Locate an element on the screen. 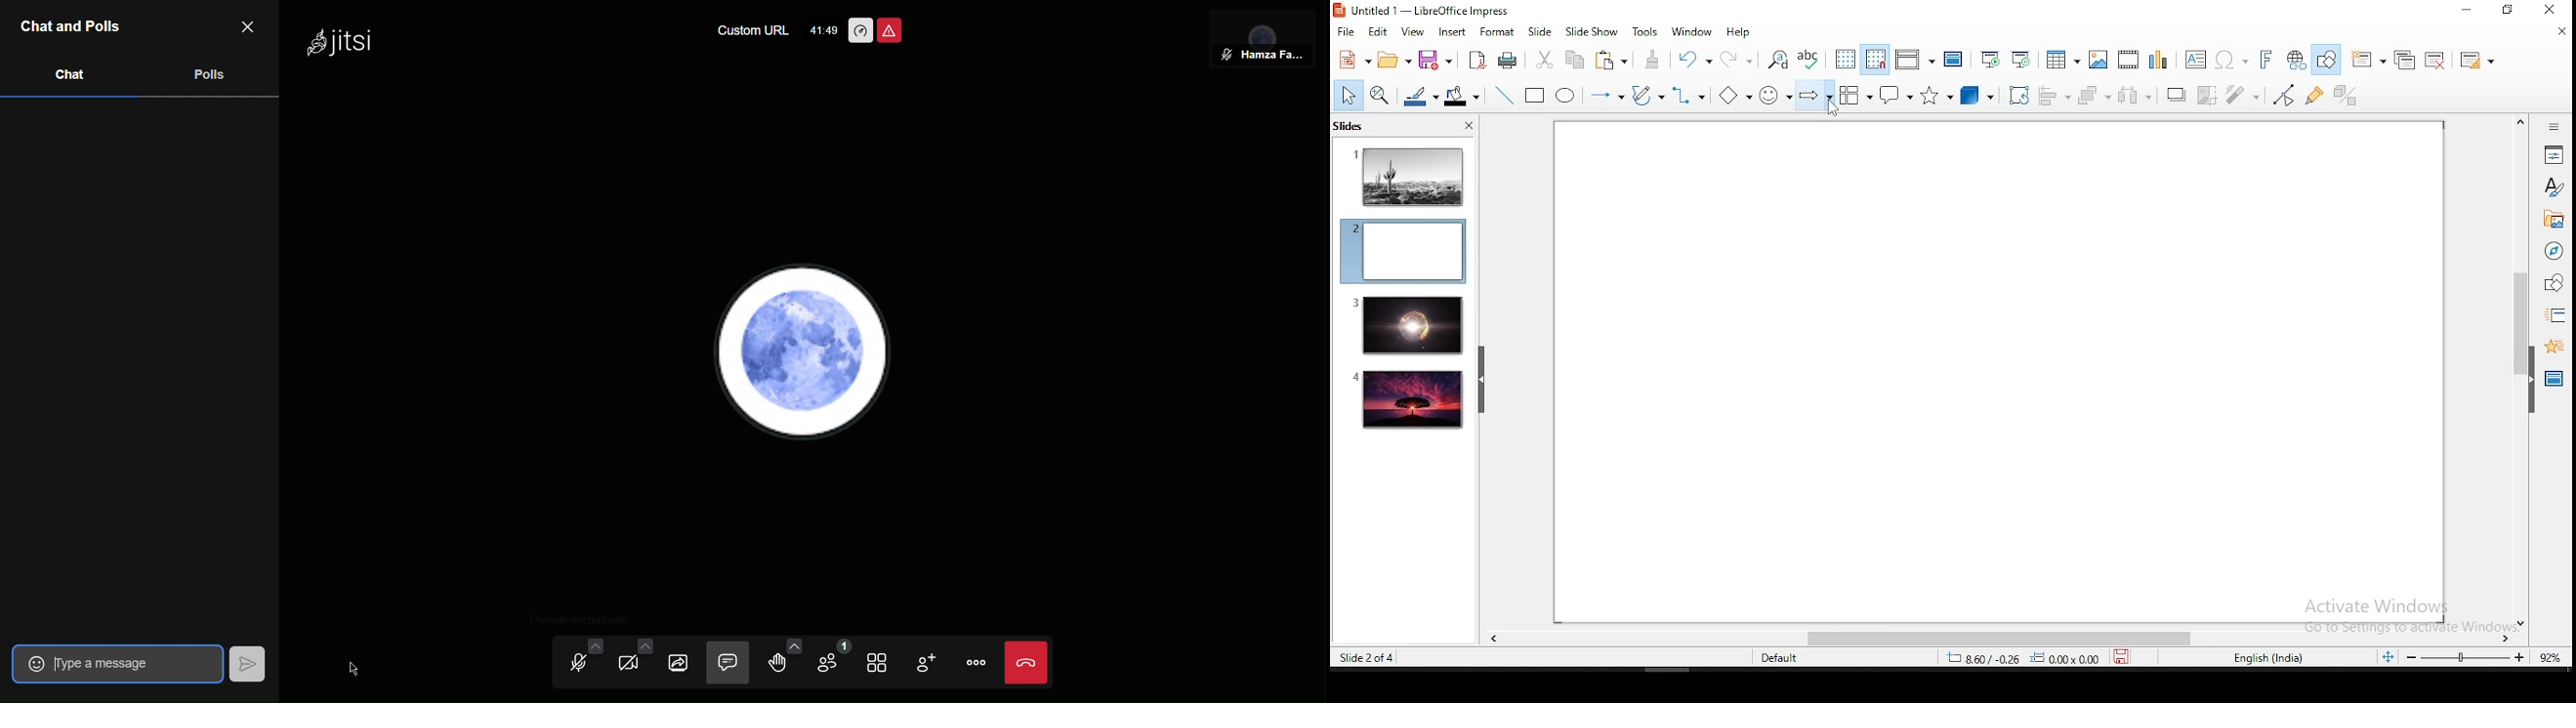  slide 2 is located at coordinates (1402, 251).